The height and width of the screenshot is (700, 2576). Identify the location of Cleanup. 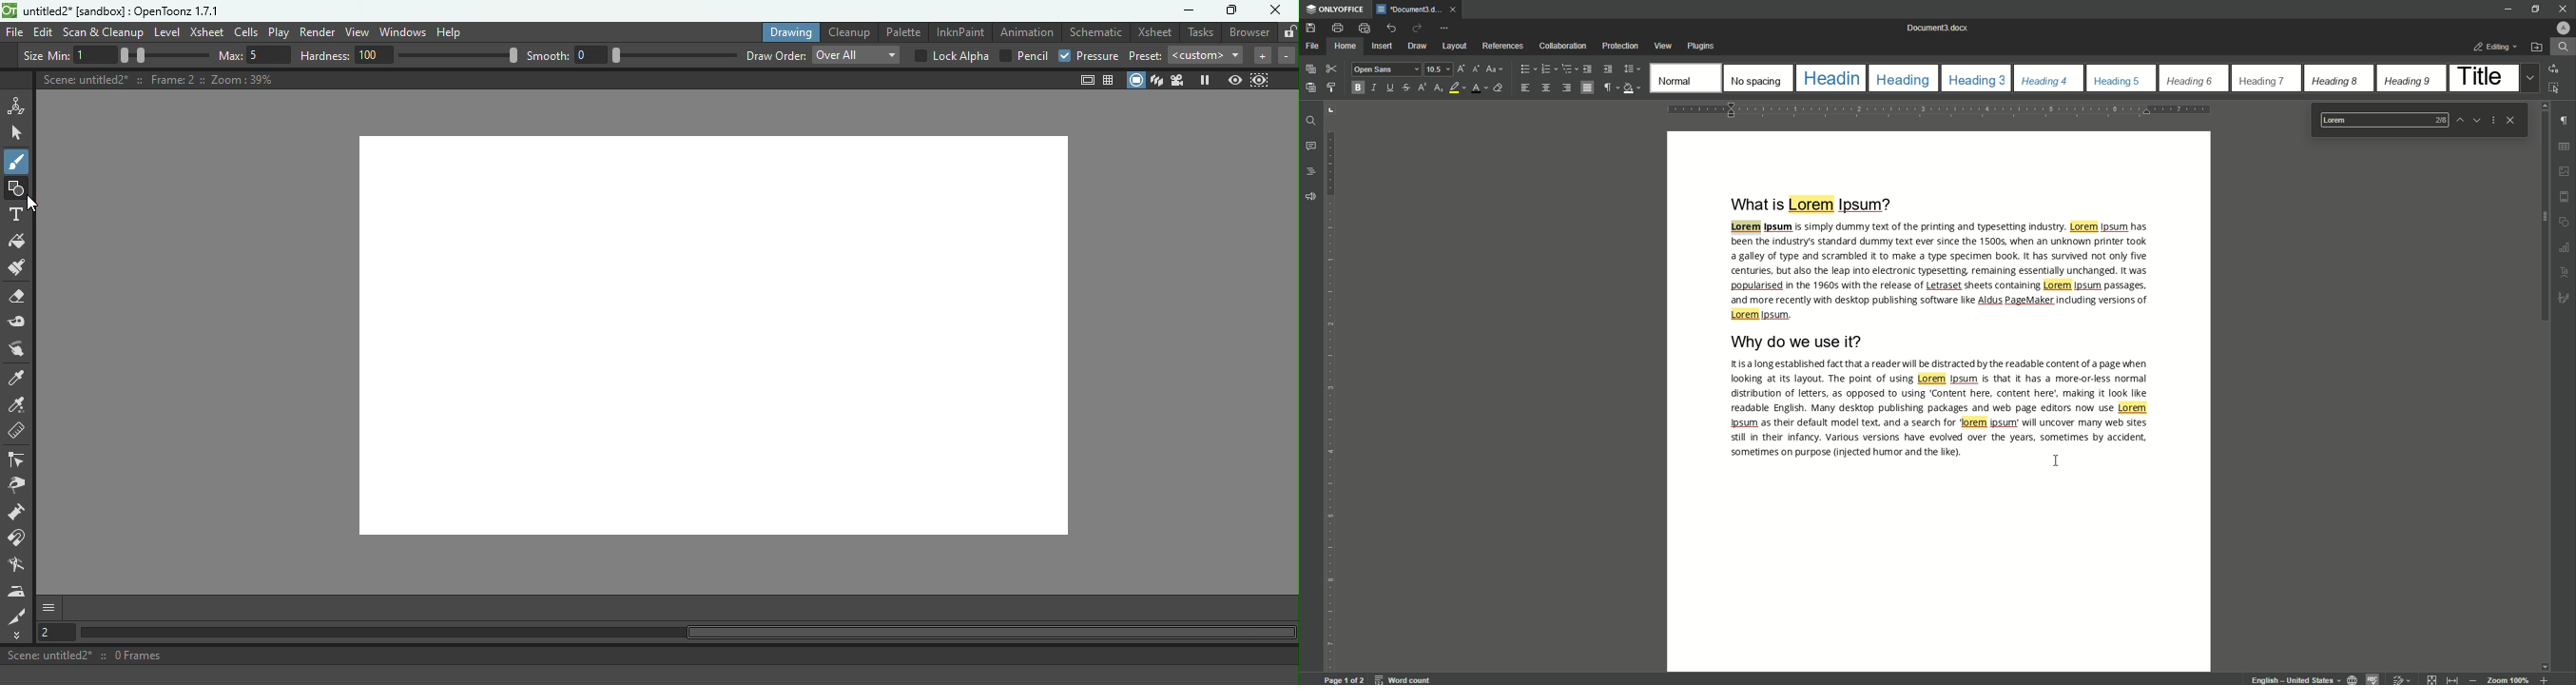
(847, 30).